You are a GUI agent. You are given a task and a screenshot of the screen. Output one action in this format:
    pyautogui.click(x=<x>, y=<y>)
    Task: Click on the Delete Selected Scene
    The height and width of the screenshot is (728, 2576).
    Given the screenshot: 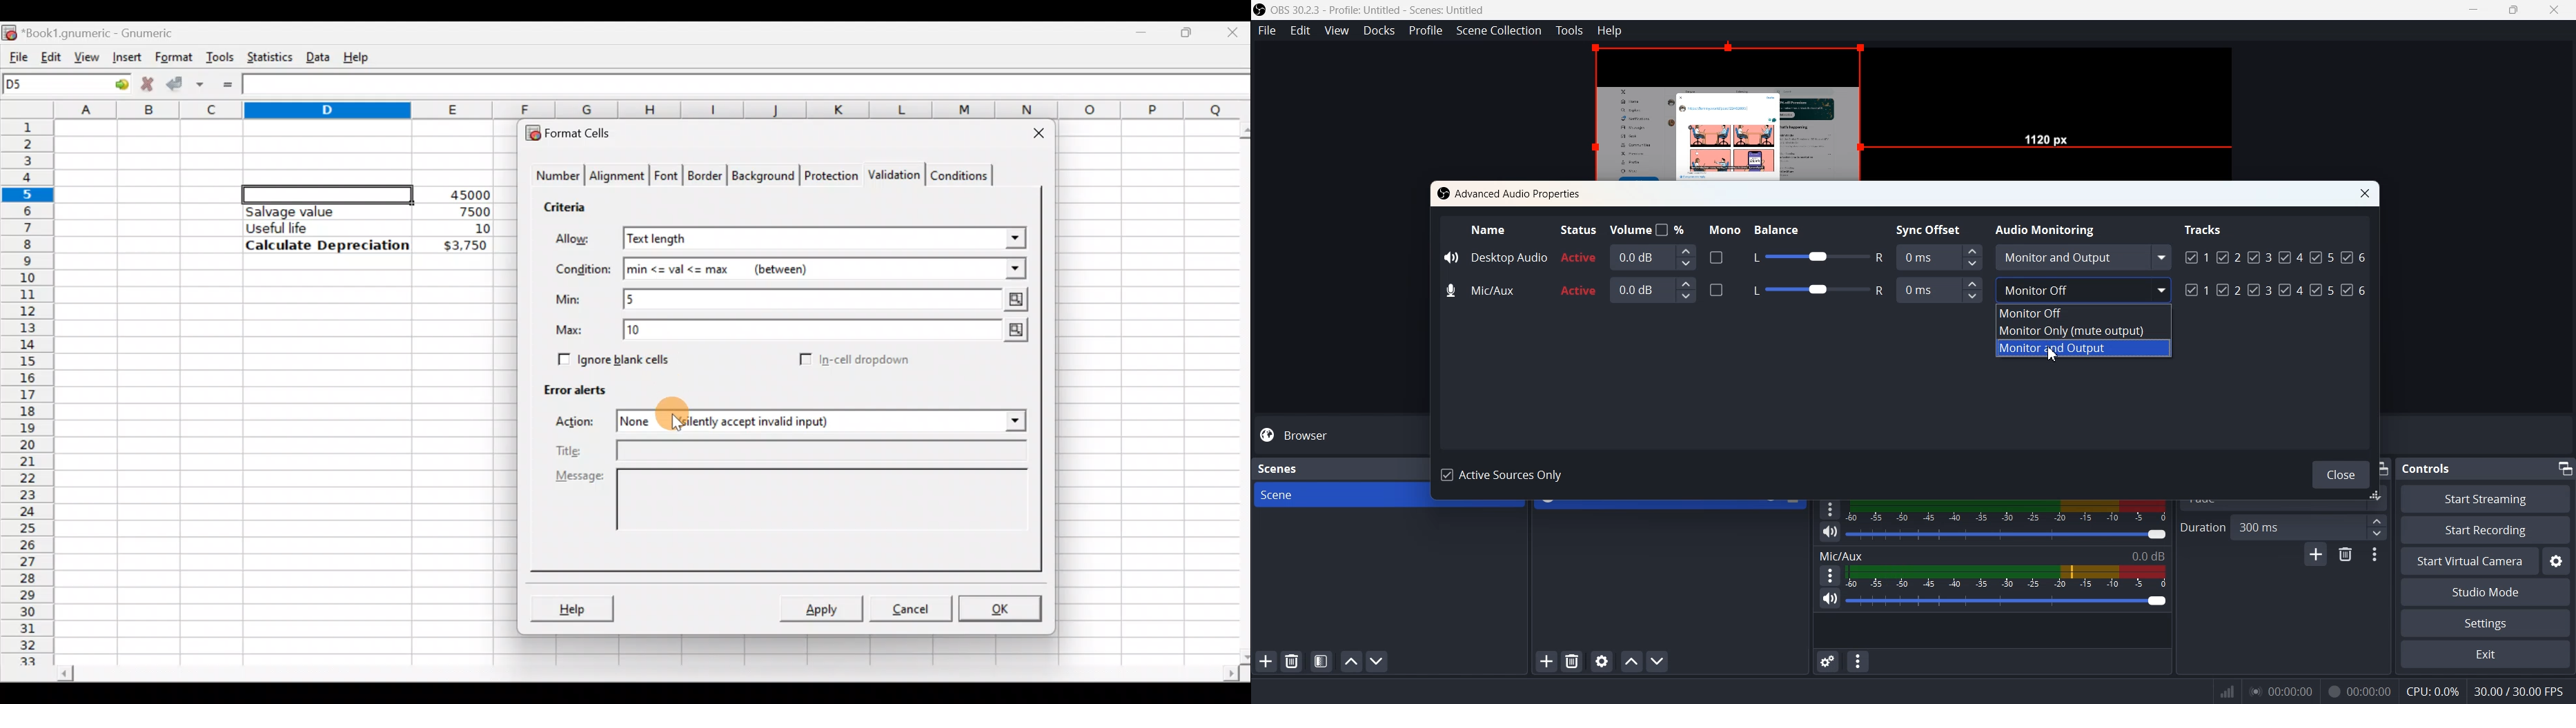 What is the action you would take?
    pyautogui.click(x=1291, y=662)
    